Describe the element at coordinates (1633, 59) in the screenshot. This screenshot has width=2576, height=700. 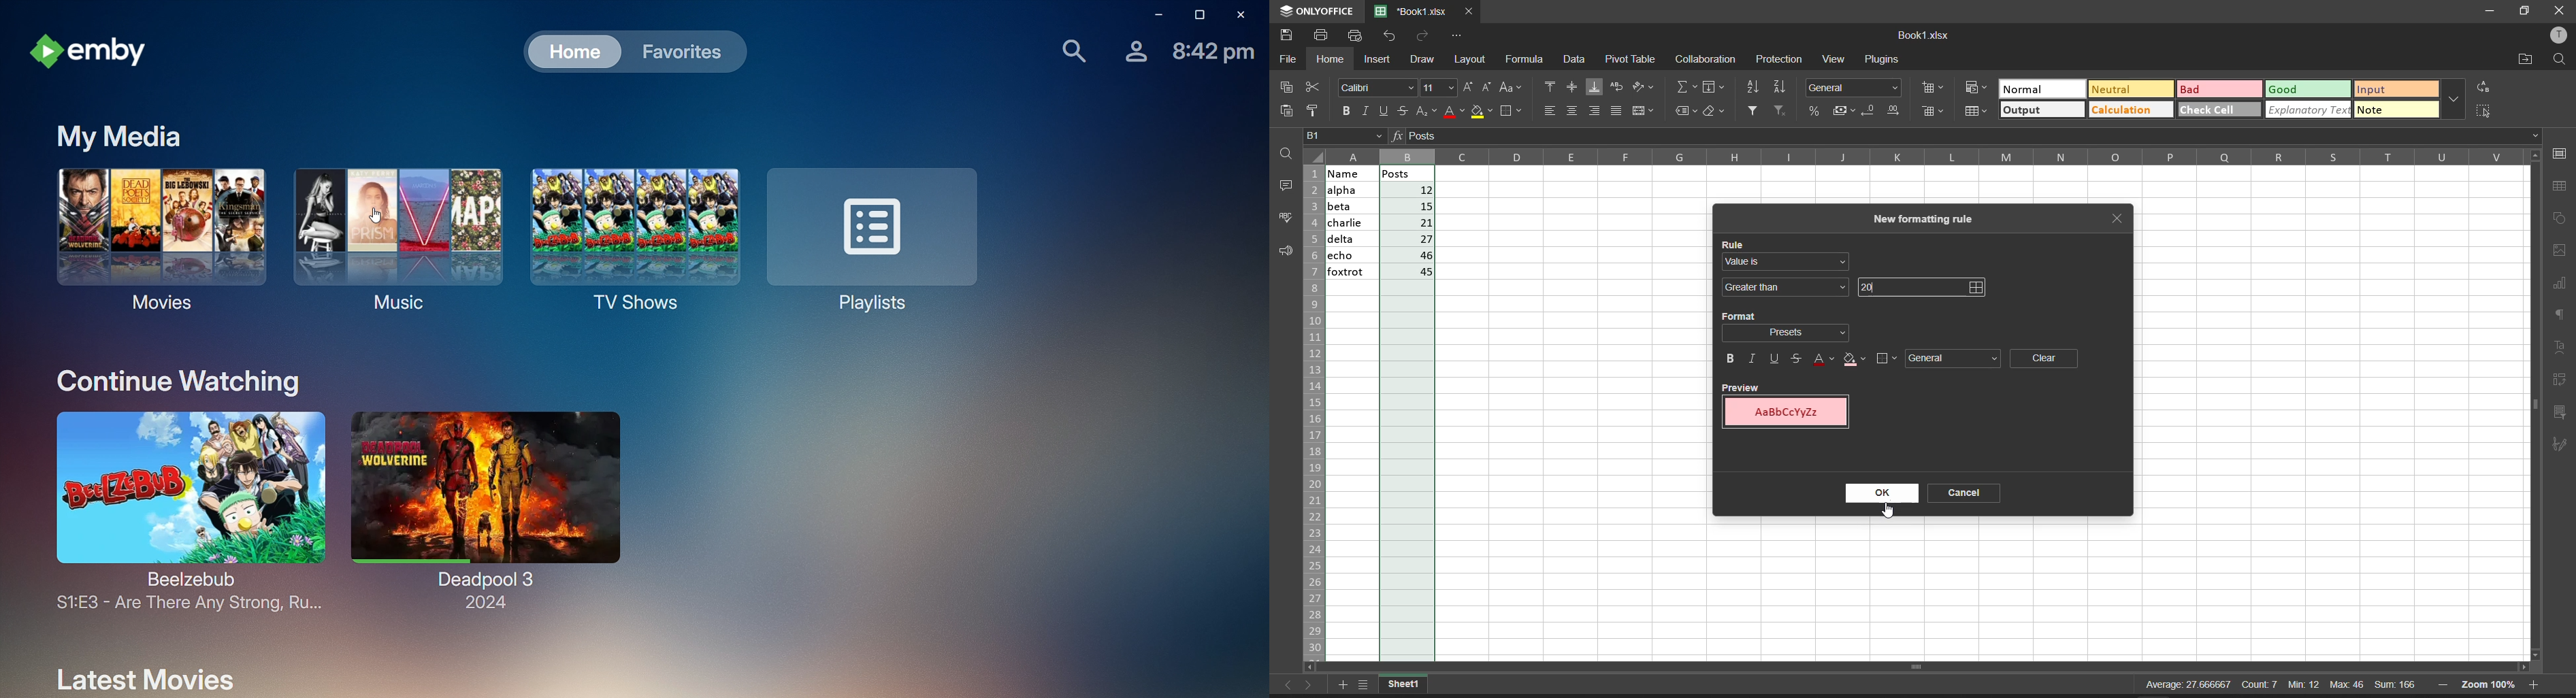
I see `pivot table` at that location.